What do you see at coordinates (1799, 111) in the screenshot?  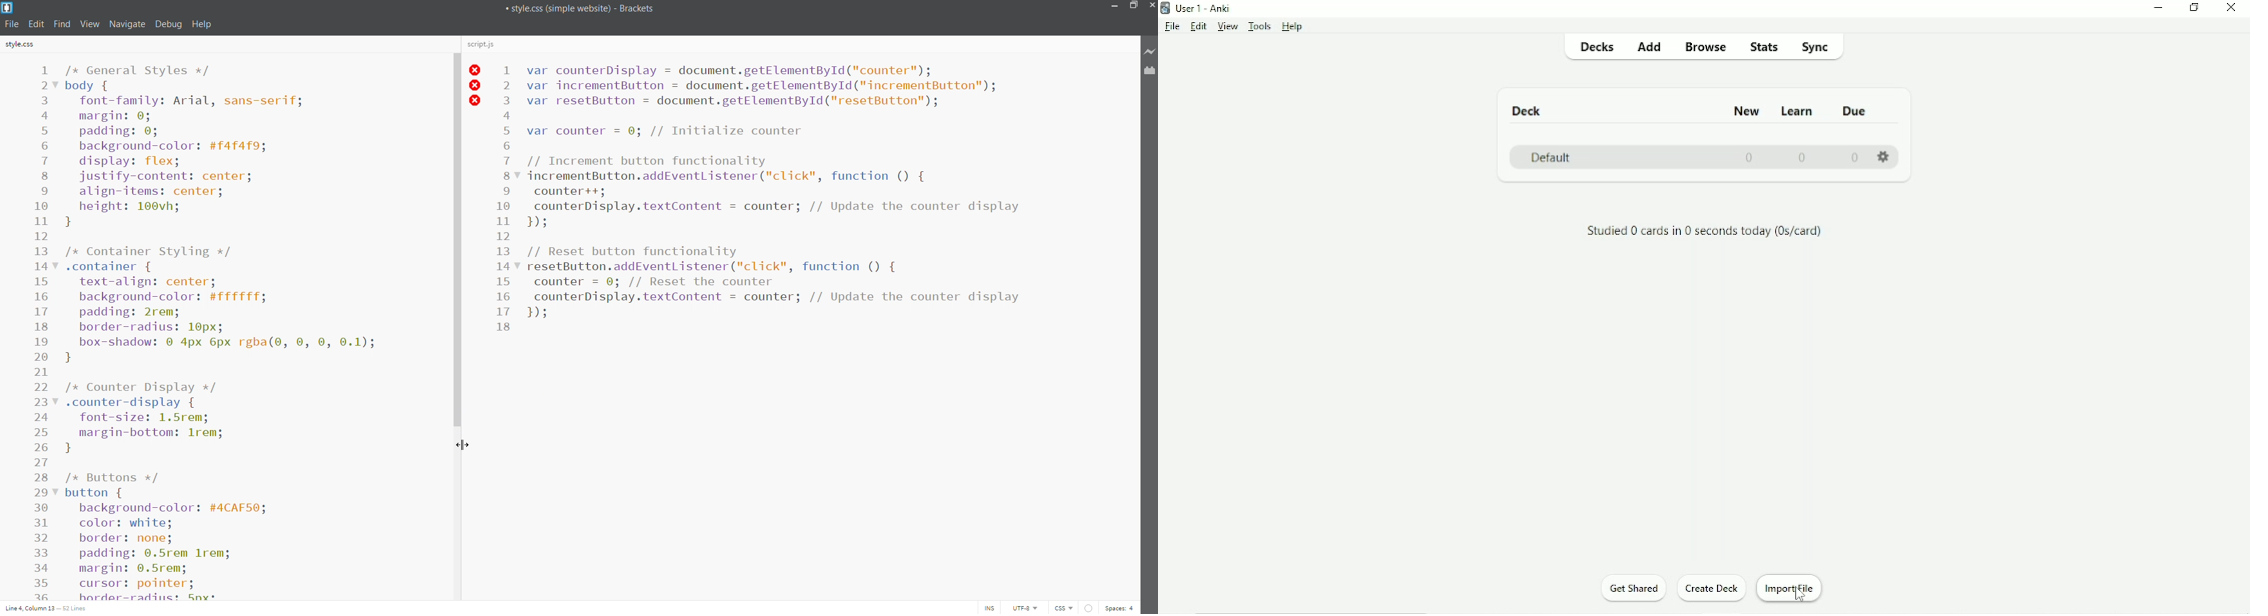 I see `Learn` at bounding box center [1799, 111].